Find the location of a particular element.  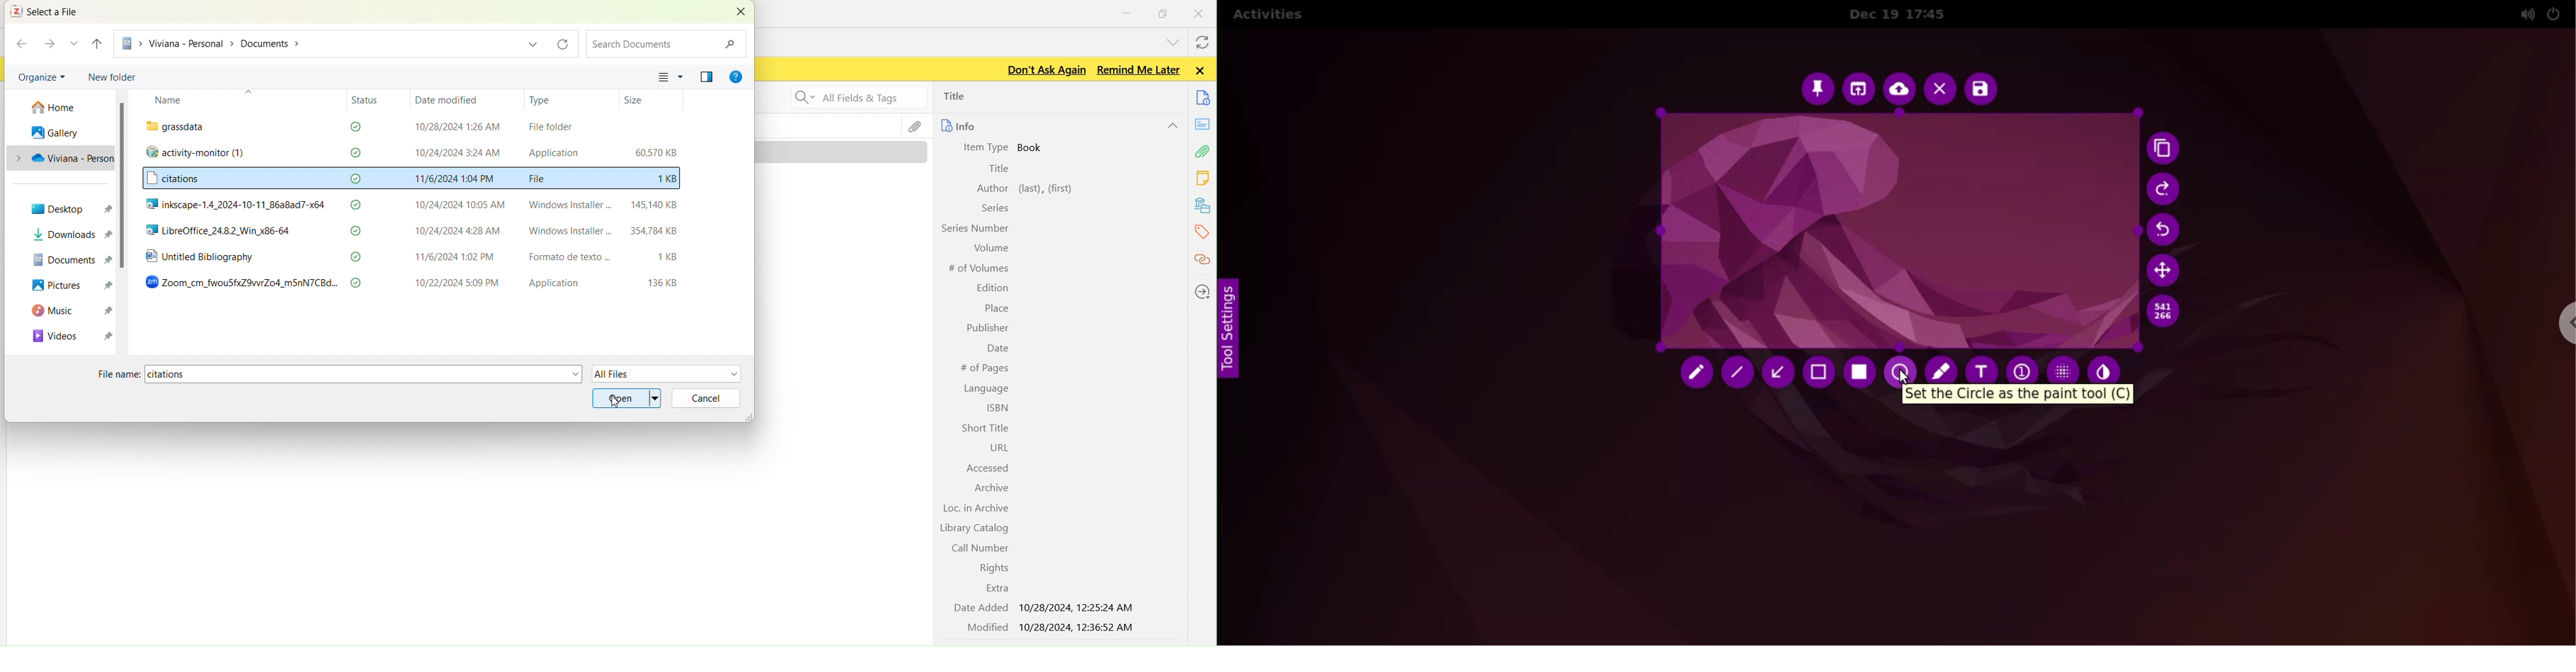

Item Type is located at coordinates (987, 147).